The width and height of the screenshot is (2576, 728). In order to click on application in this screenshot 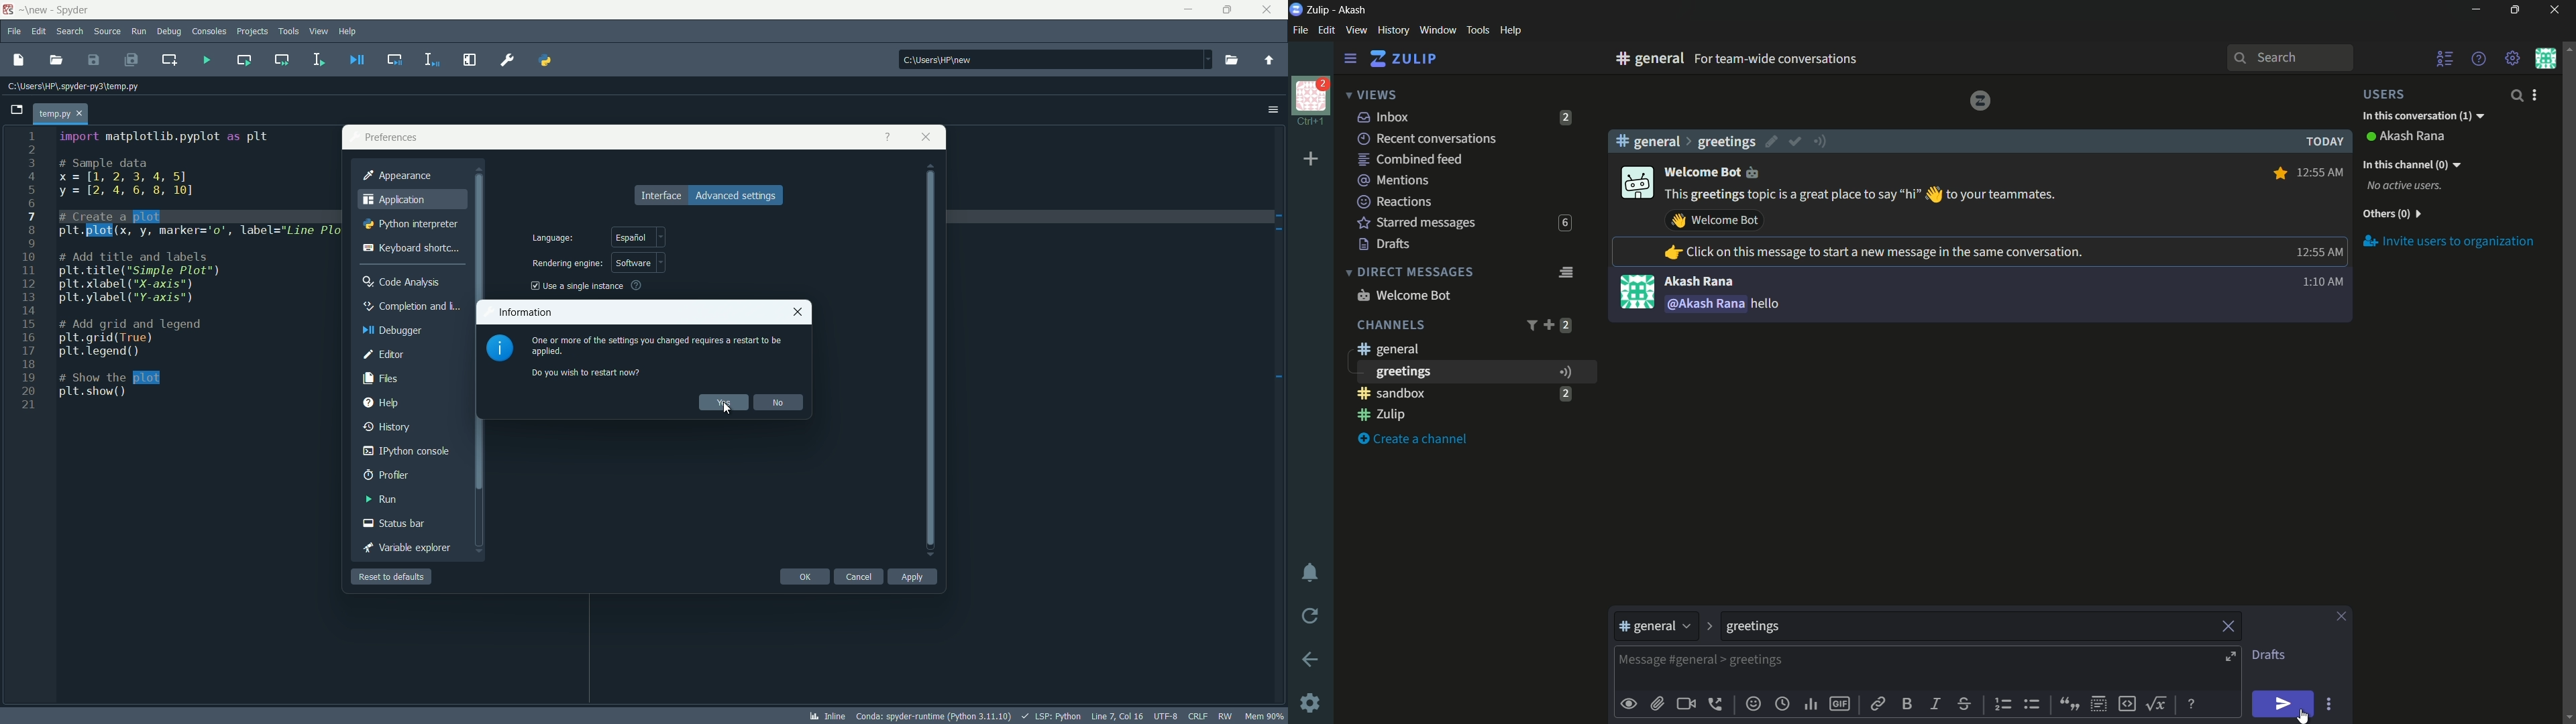, I will do `click(395, 200)`.